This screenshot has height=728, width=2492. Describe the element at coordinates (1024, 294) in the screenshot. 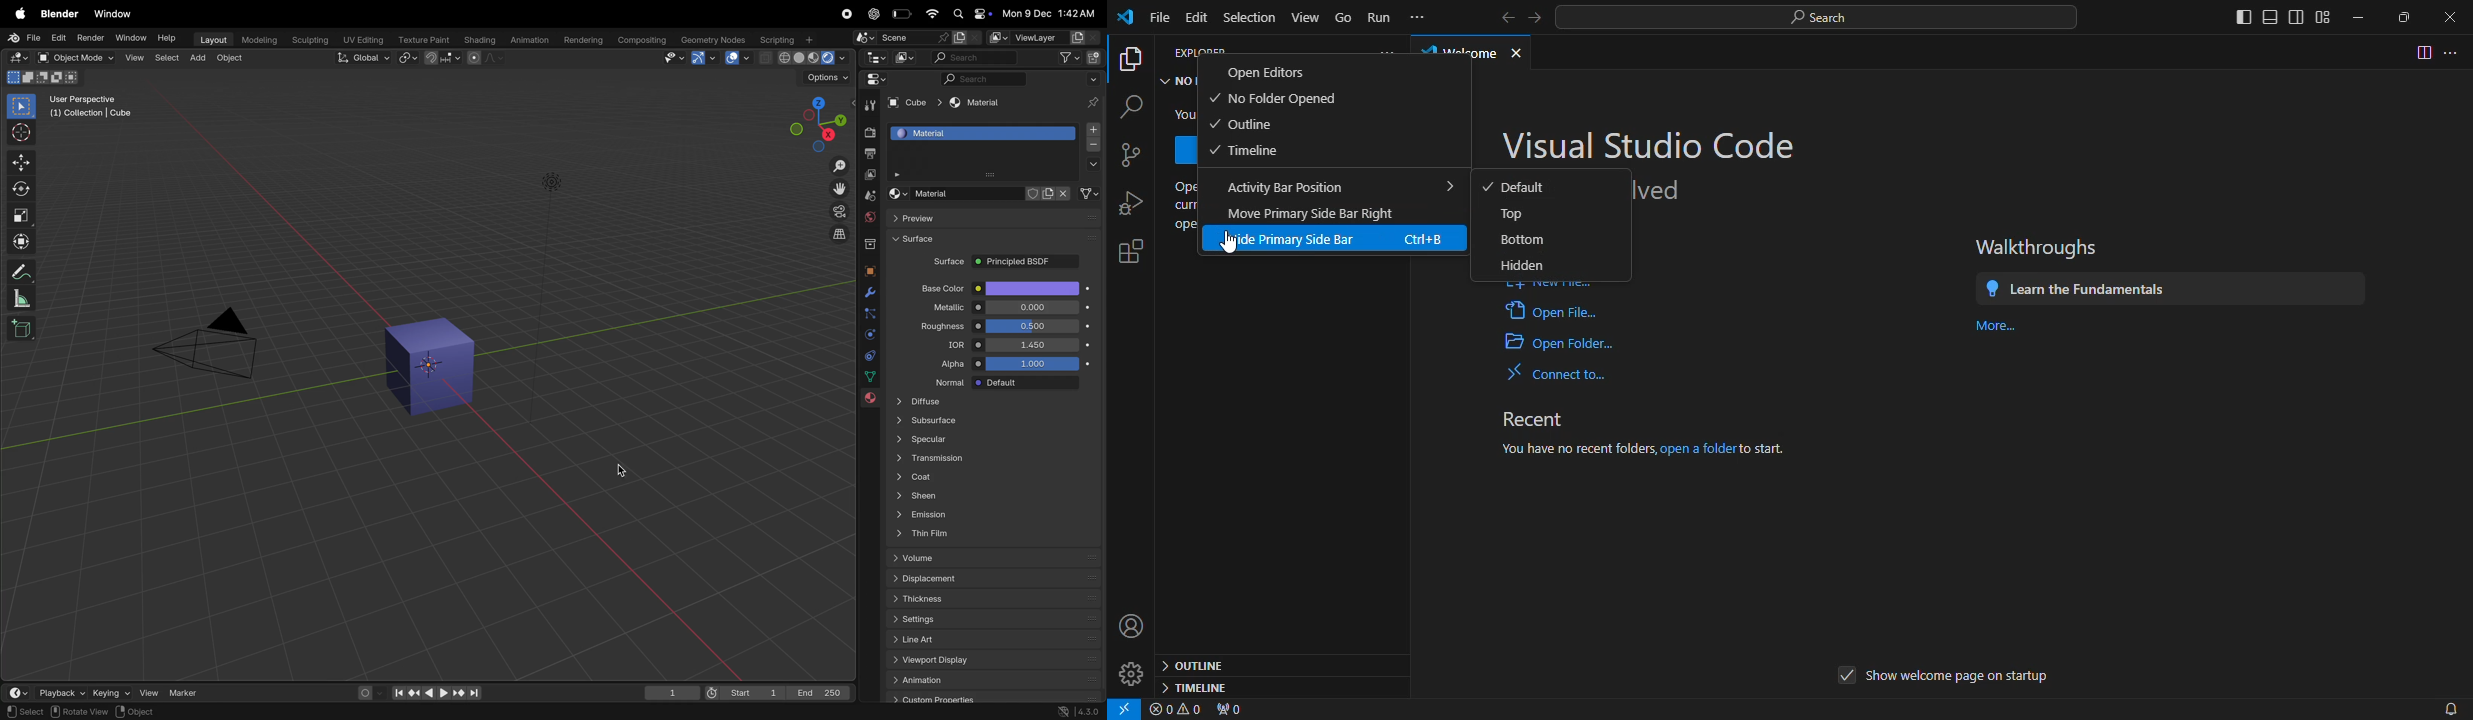

I see `cursor` at that location.